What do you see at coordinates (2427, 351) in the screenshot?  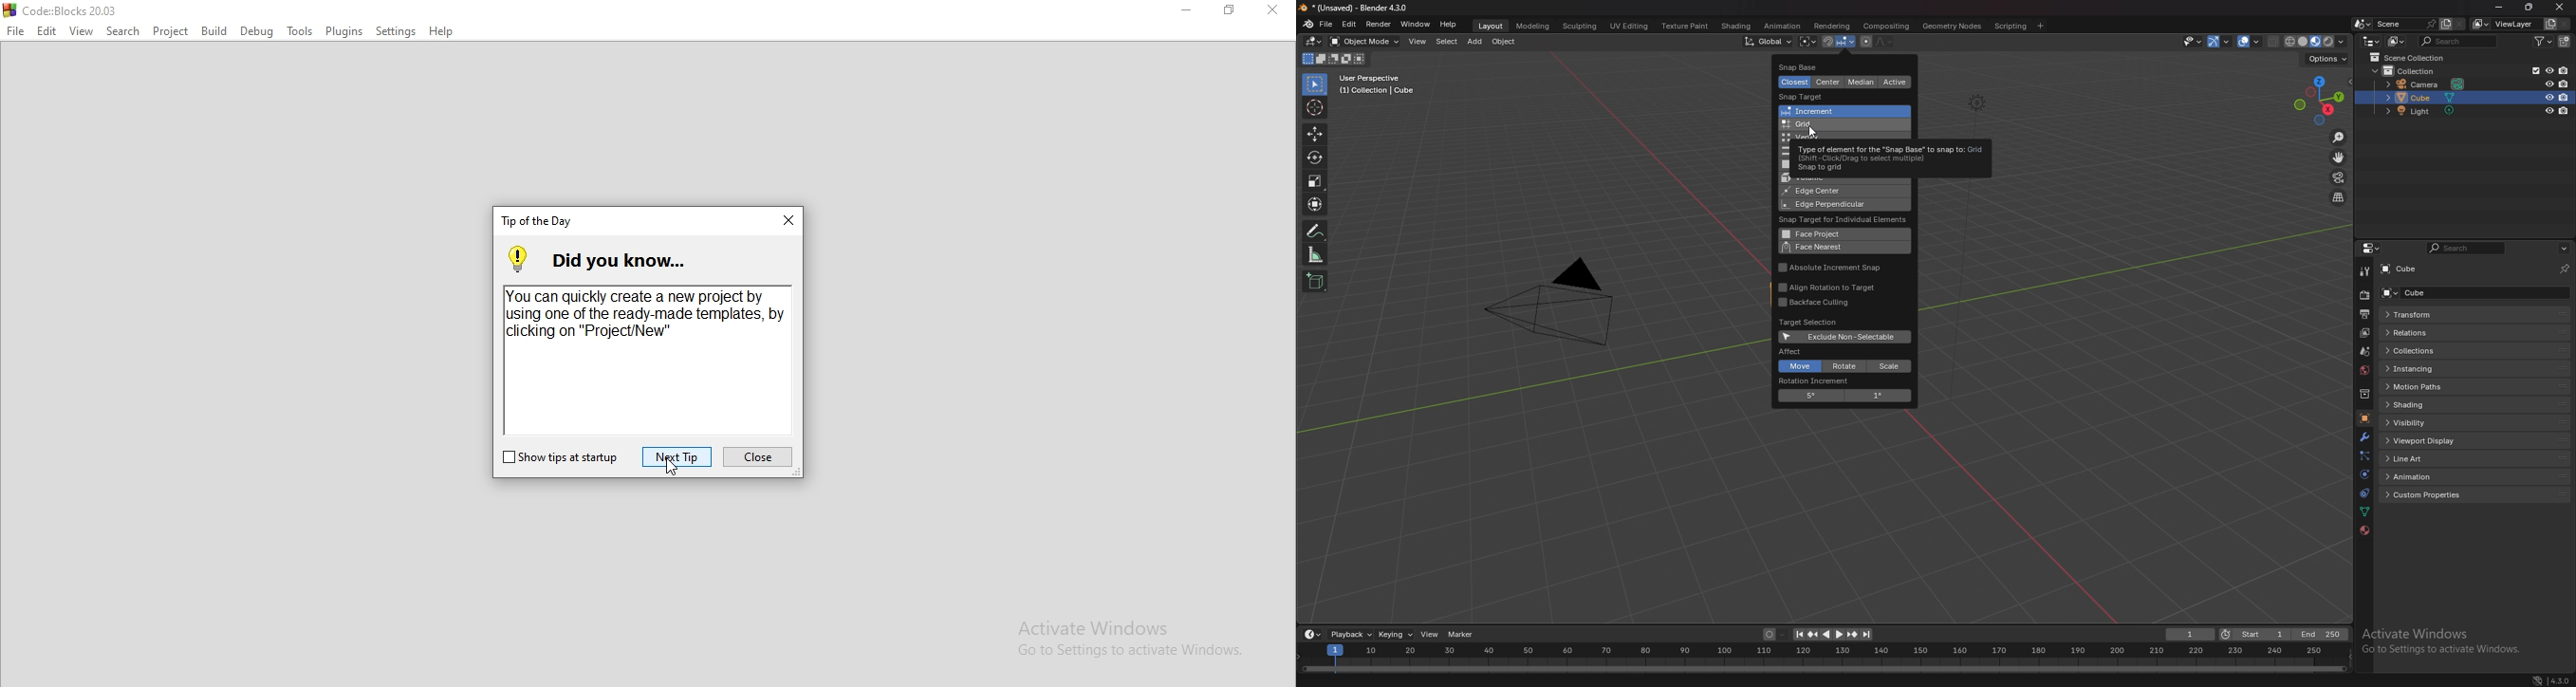 I see `collections` at bounding box center [2427, 351].